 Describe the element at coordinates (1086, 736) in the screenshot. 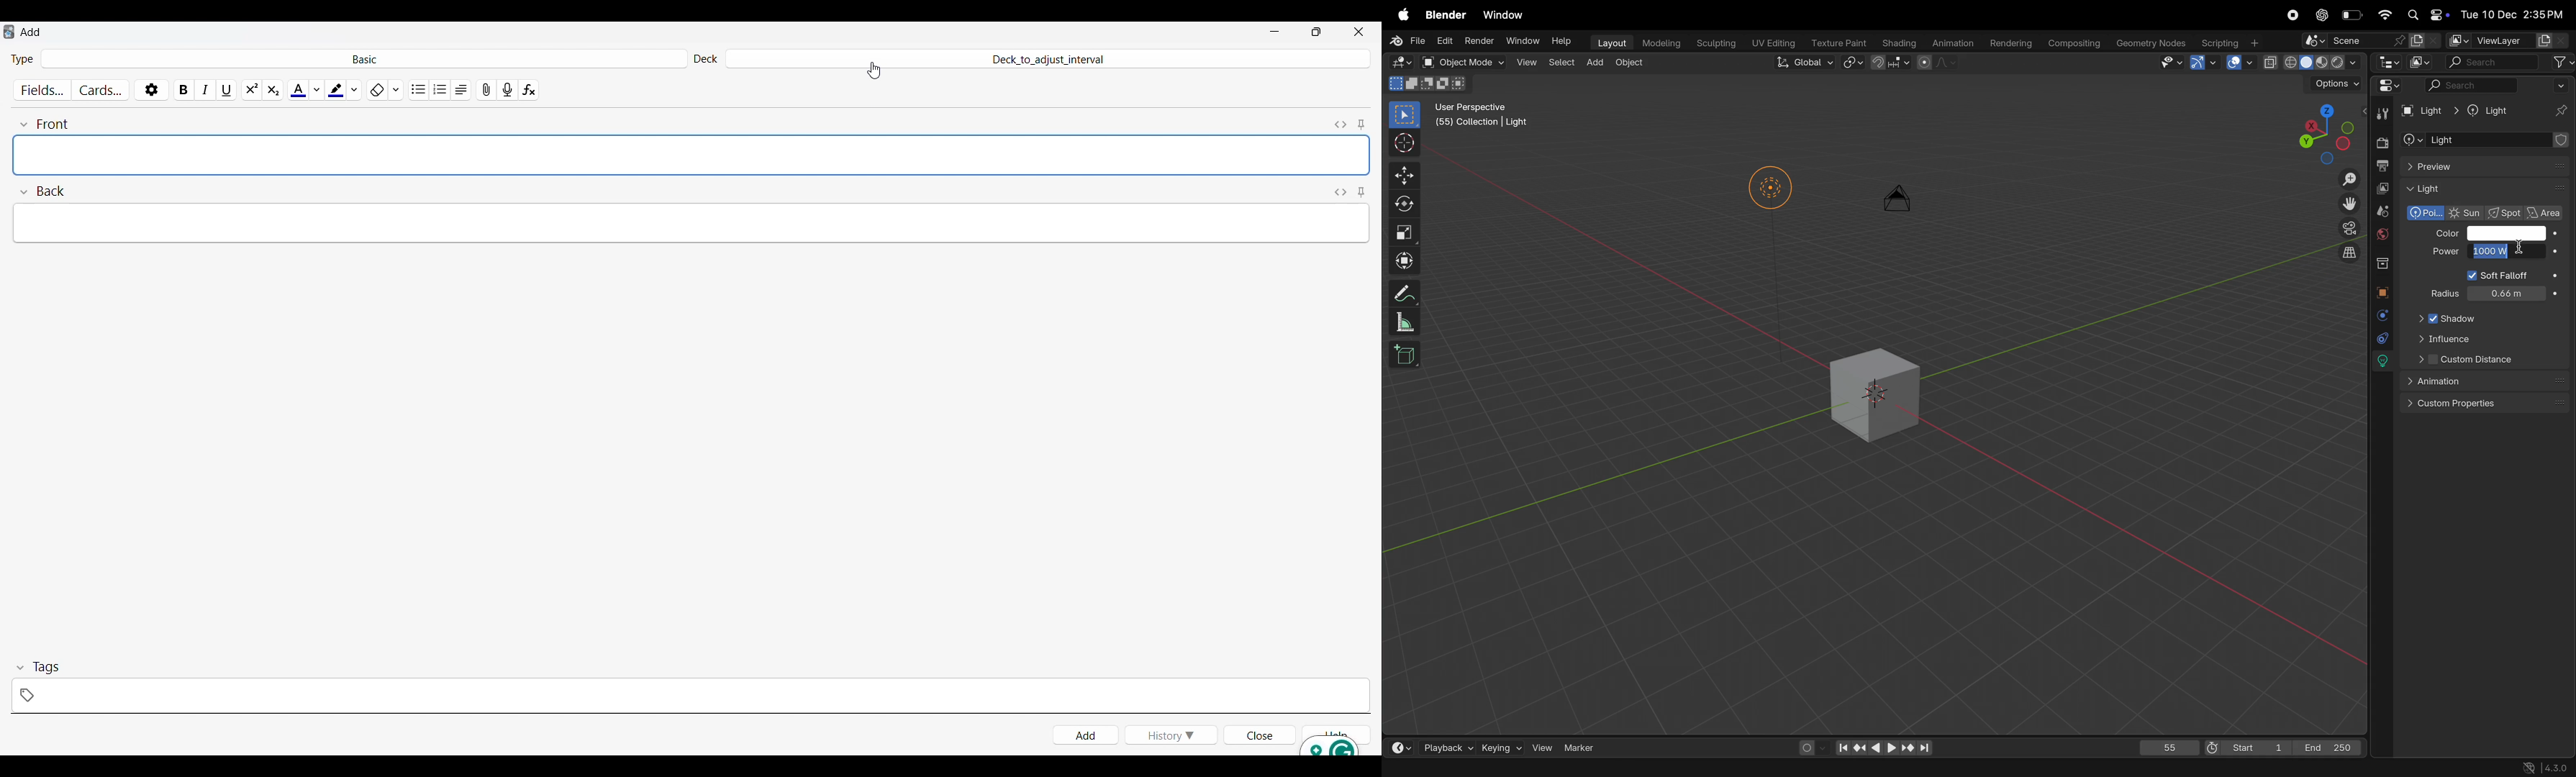

I see `` at that location.